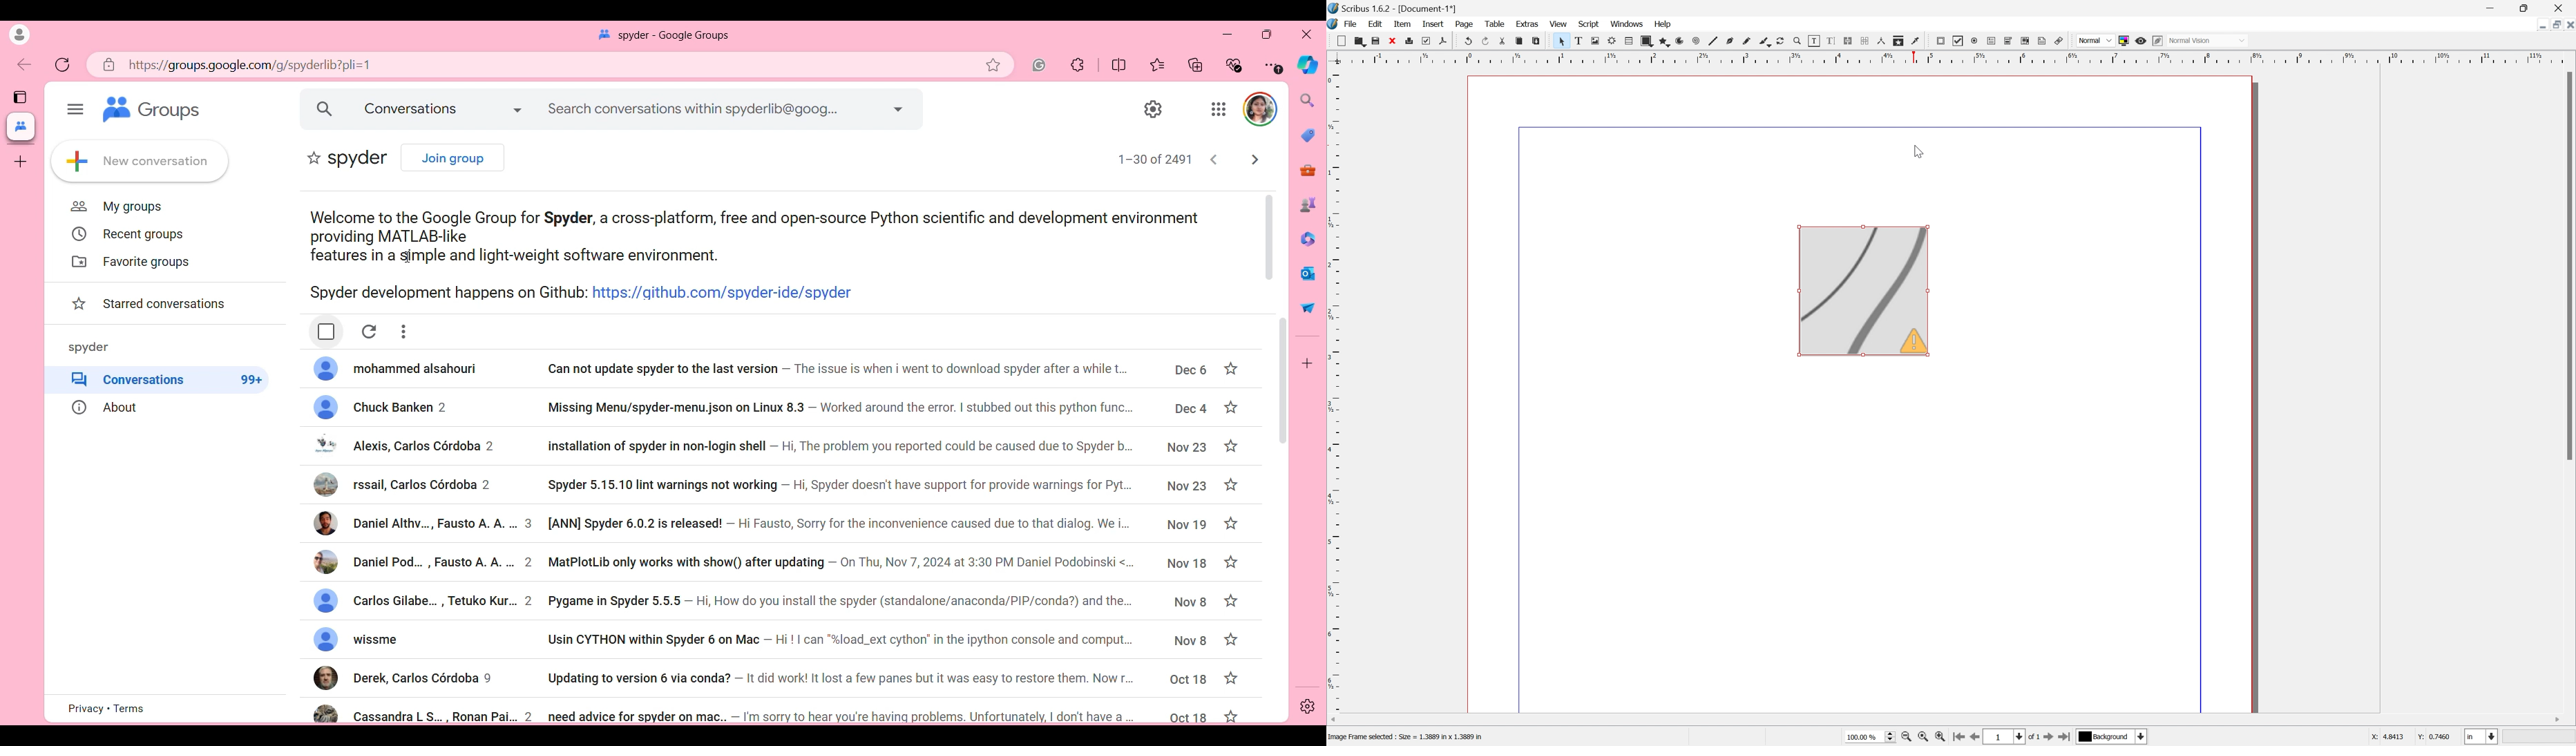 This screenshot has height=756, width=2576. I want to click on Settings, so click(1154, 109).